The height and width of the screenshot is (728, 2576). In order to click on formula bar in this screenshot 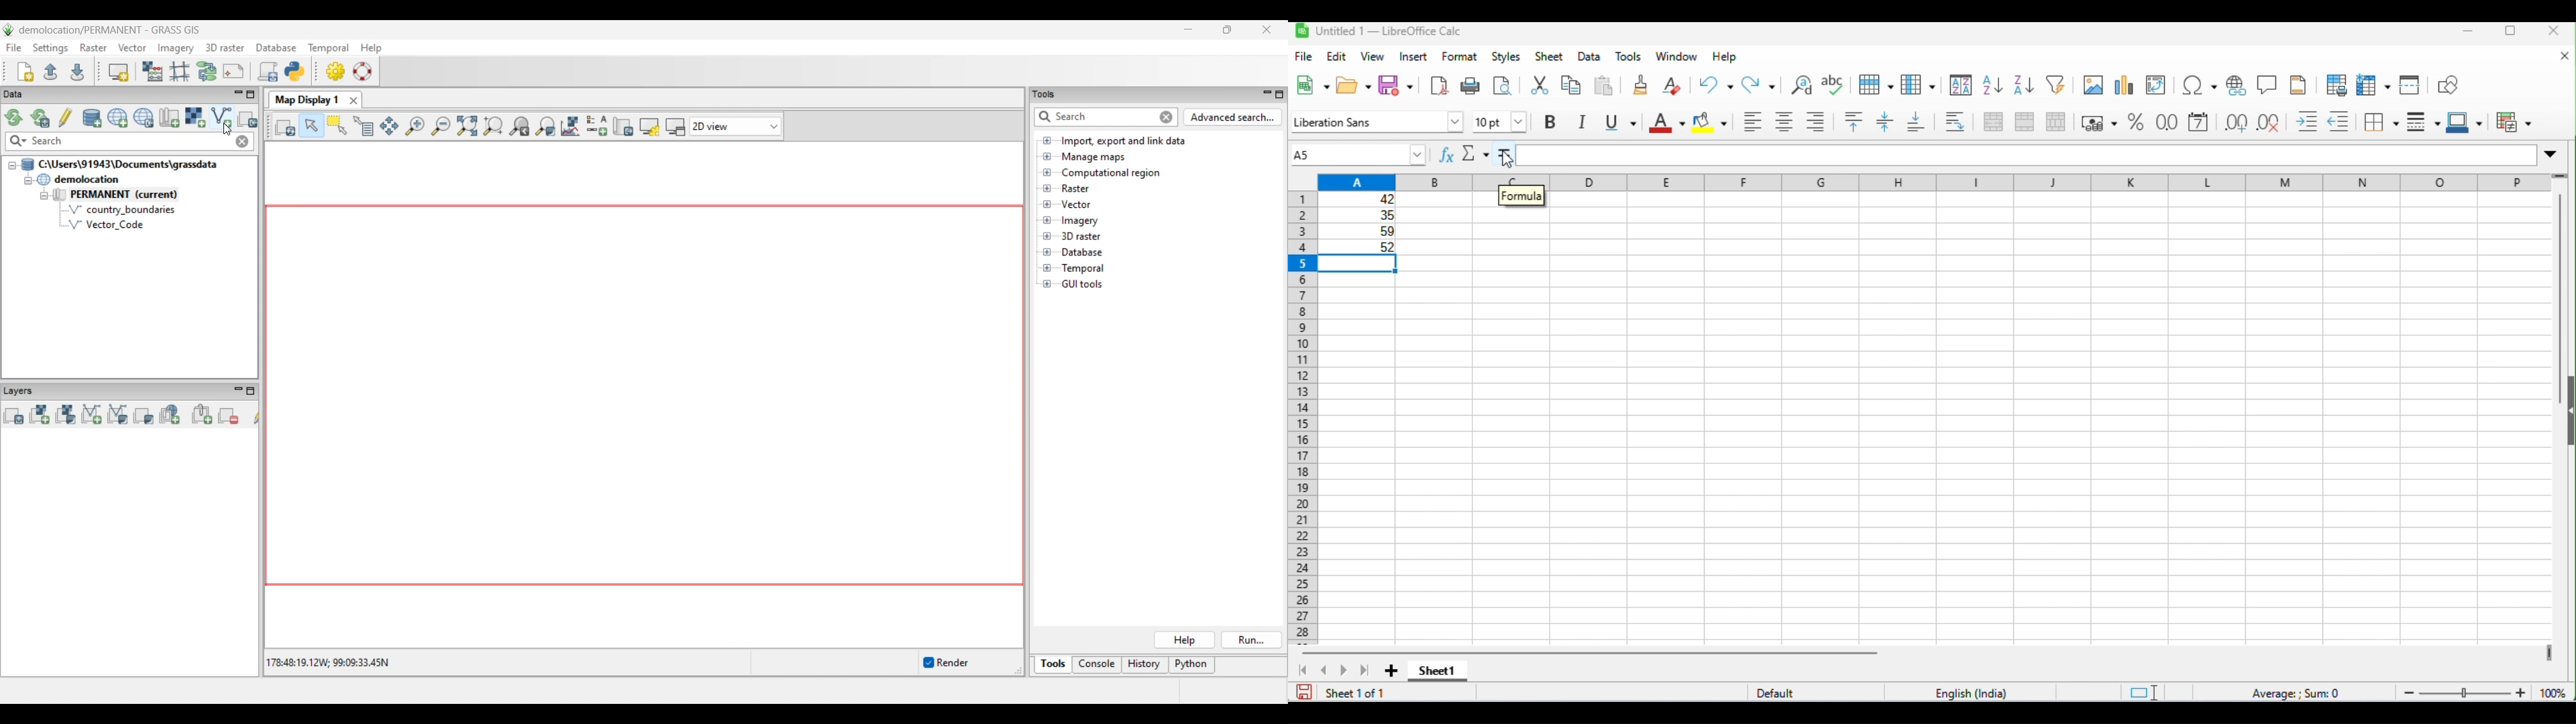, I will do `click(2029, 155)`.